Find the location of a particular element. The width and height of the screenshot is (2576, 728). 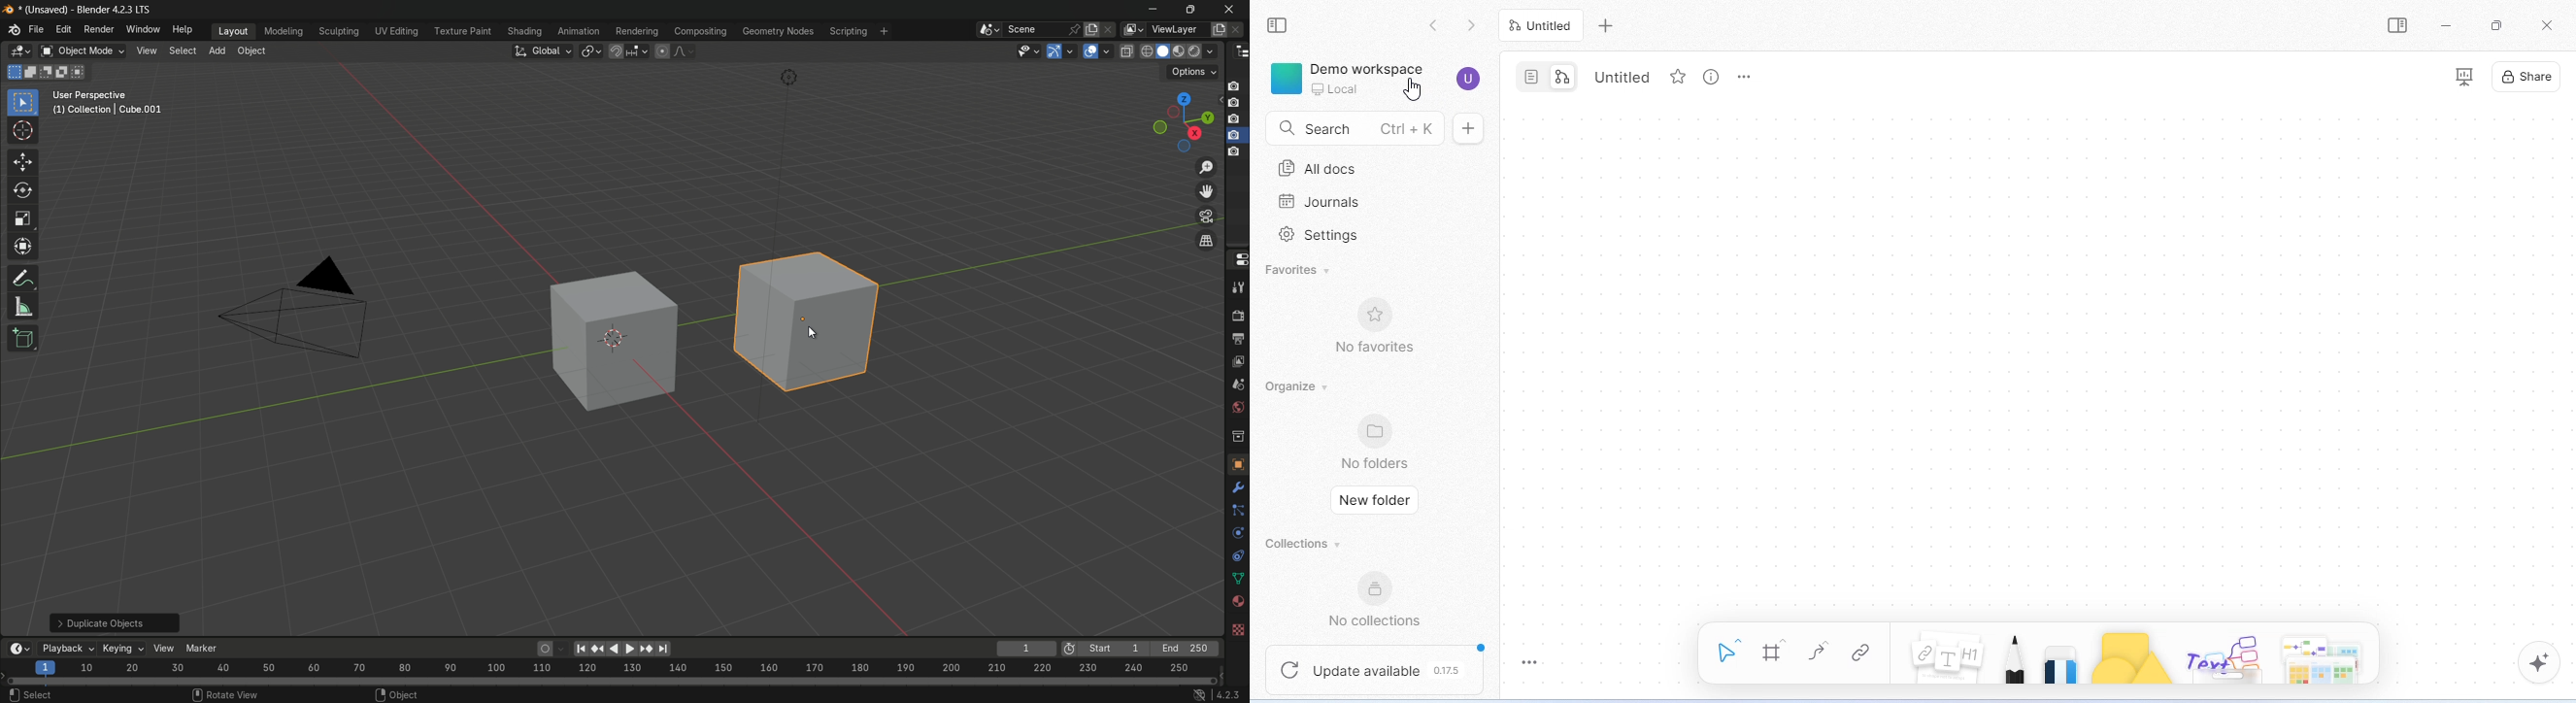

page mode is located at coordinates (1529, 77).